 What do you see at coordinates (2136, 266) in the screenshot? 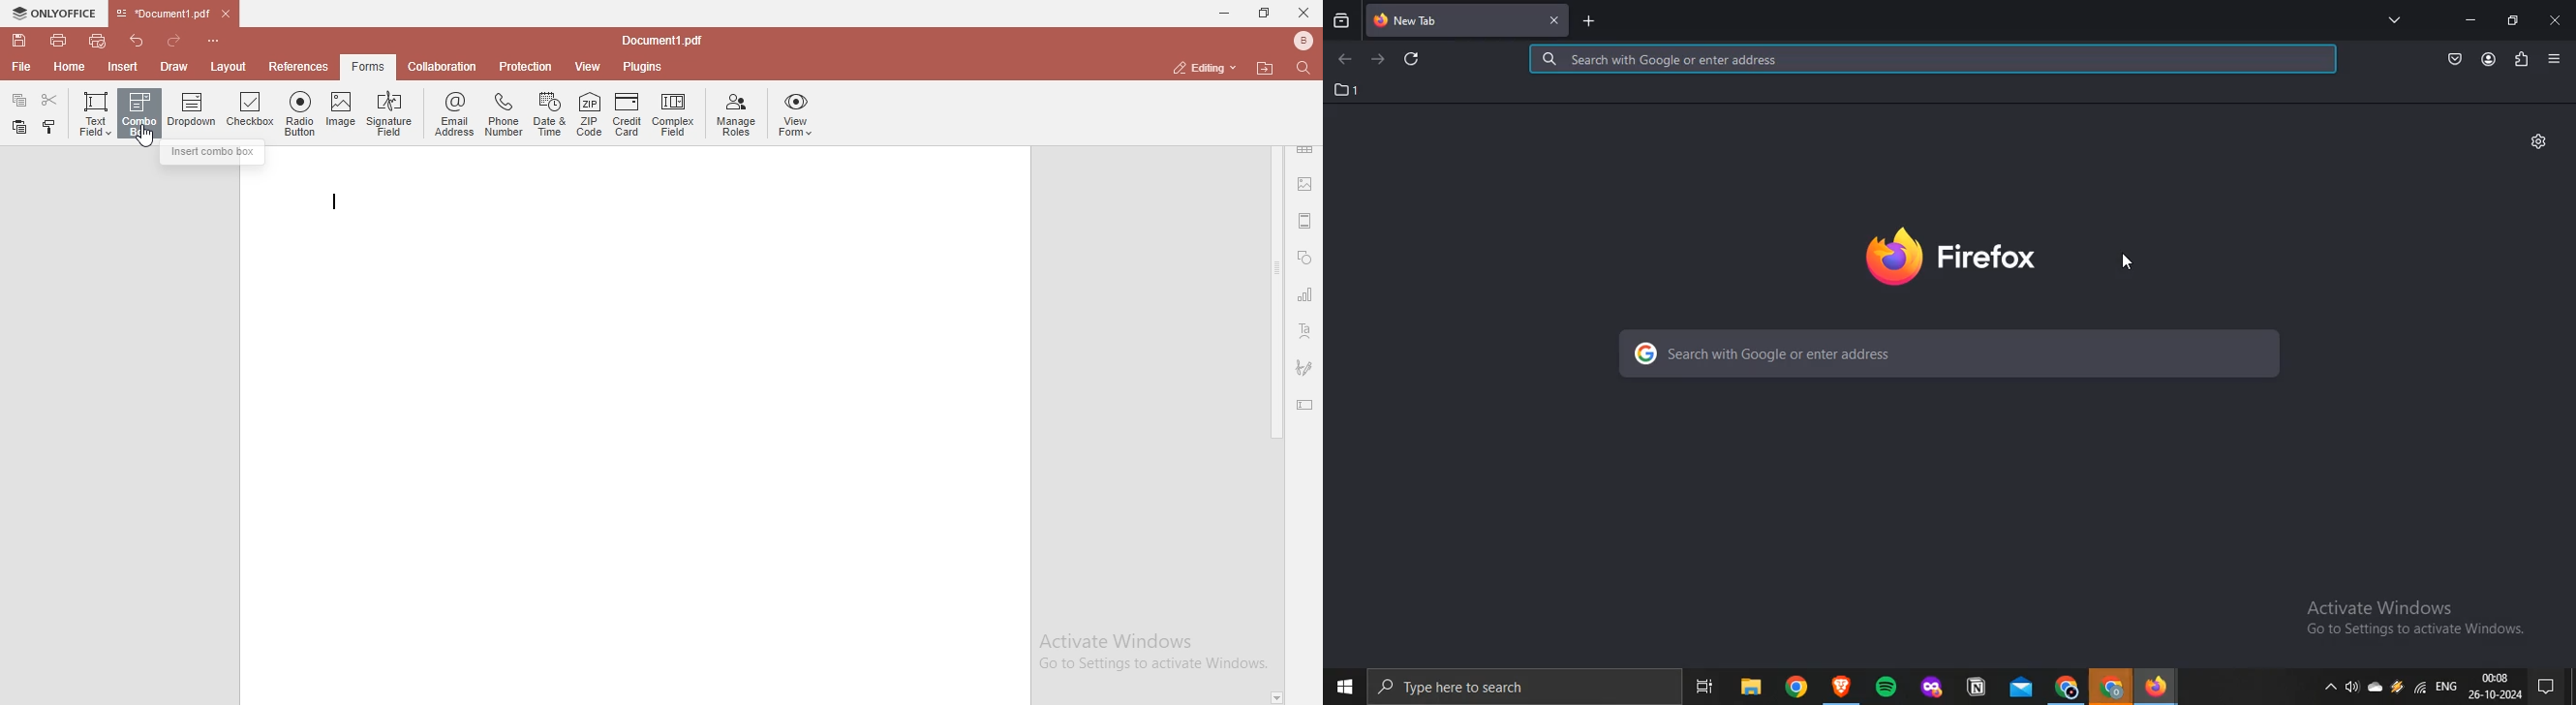
I see `pointer cursor` at bounding box center [2136, 266].